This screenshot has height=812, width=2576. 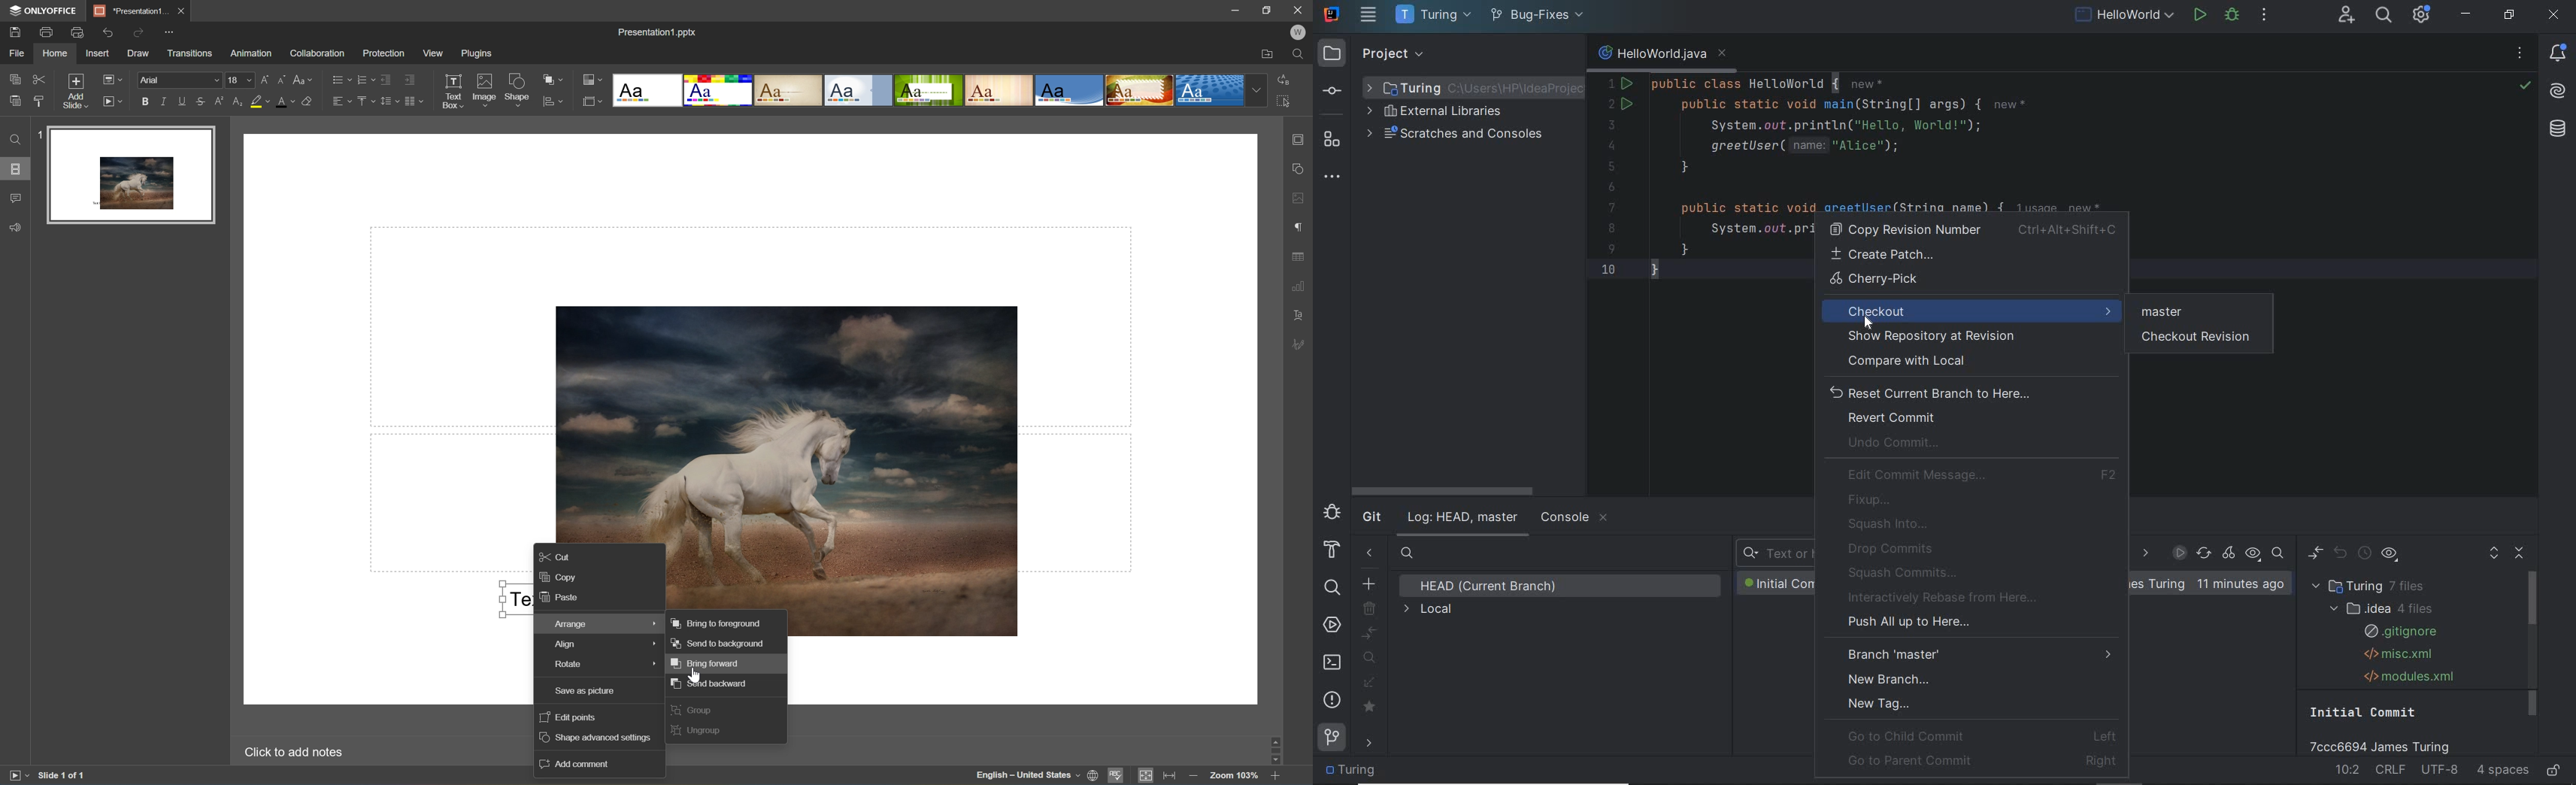 I want to click on Slide 1, so click(x=123, y=174).